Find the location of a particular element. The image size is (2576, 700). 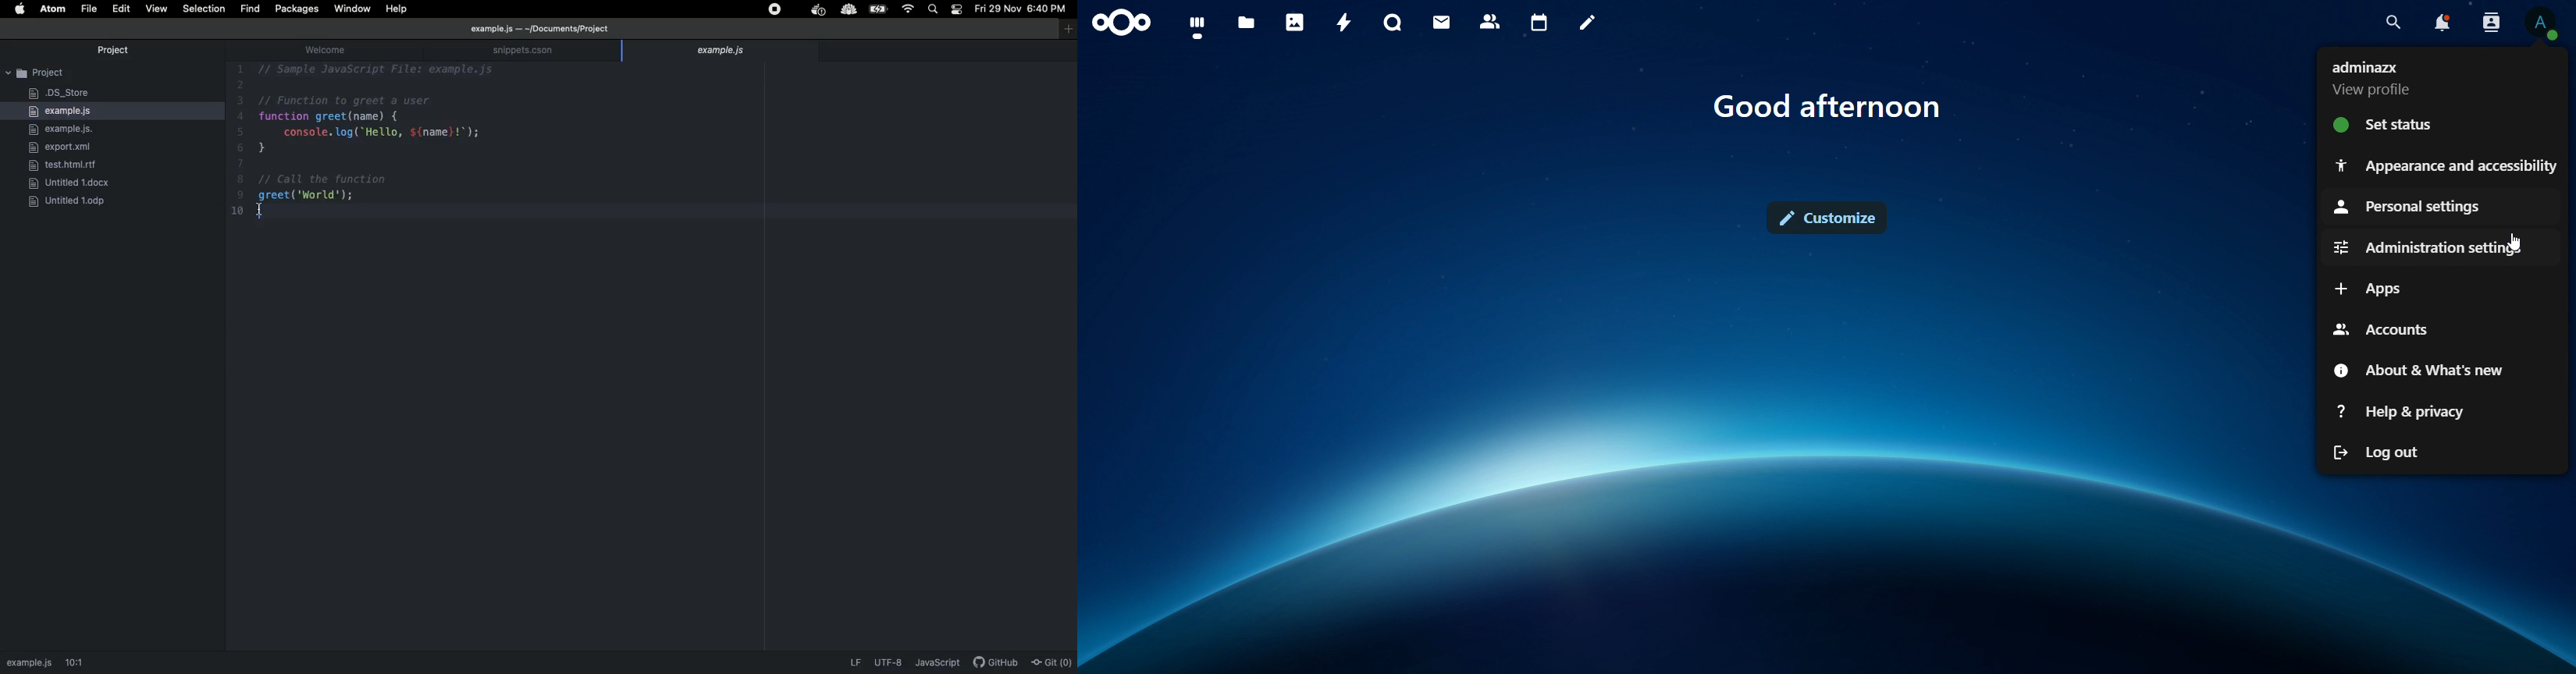

view profile is located at coordinates (2542, 26).